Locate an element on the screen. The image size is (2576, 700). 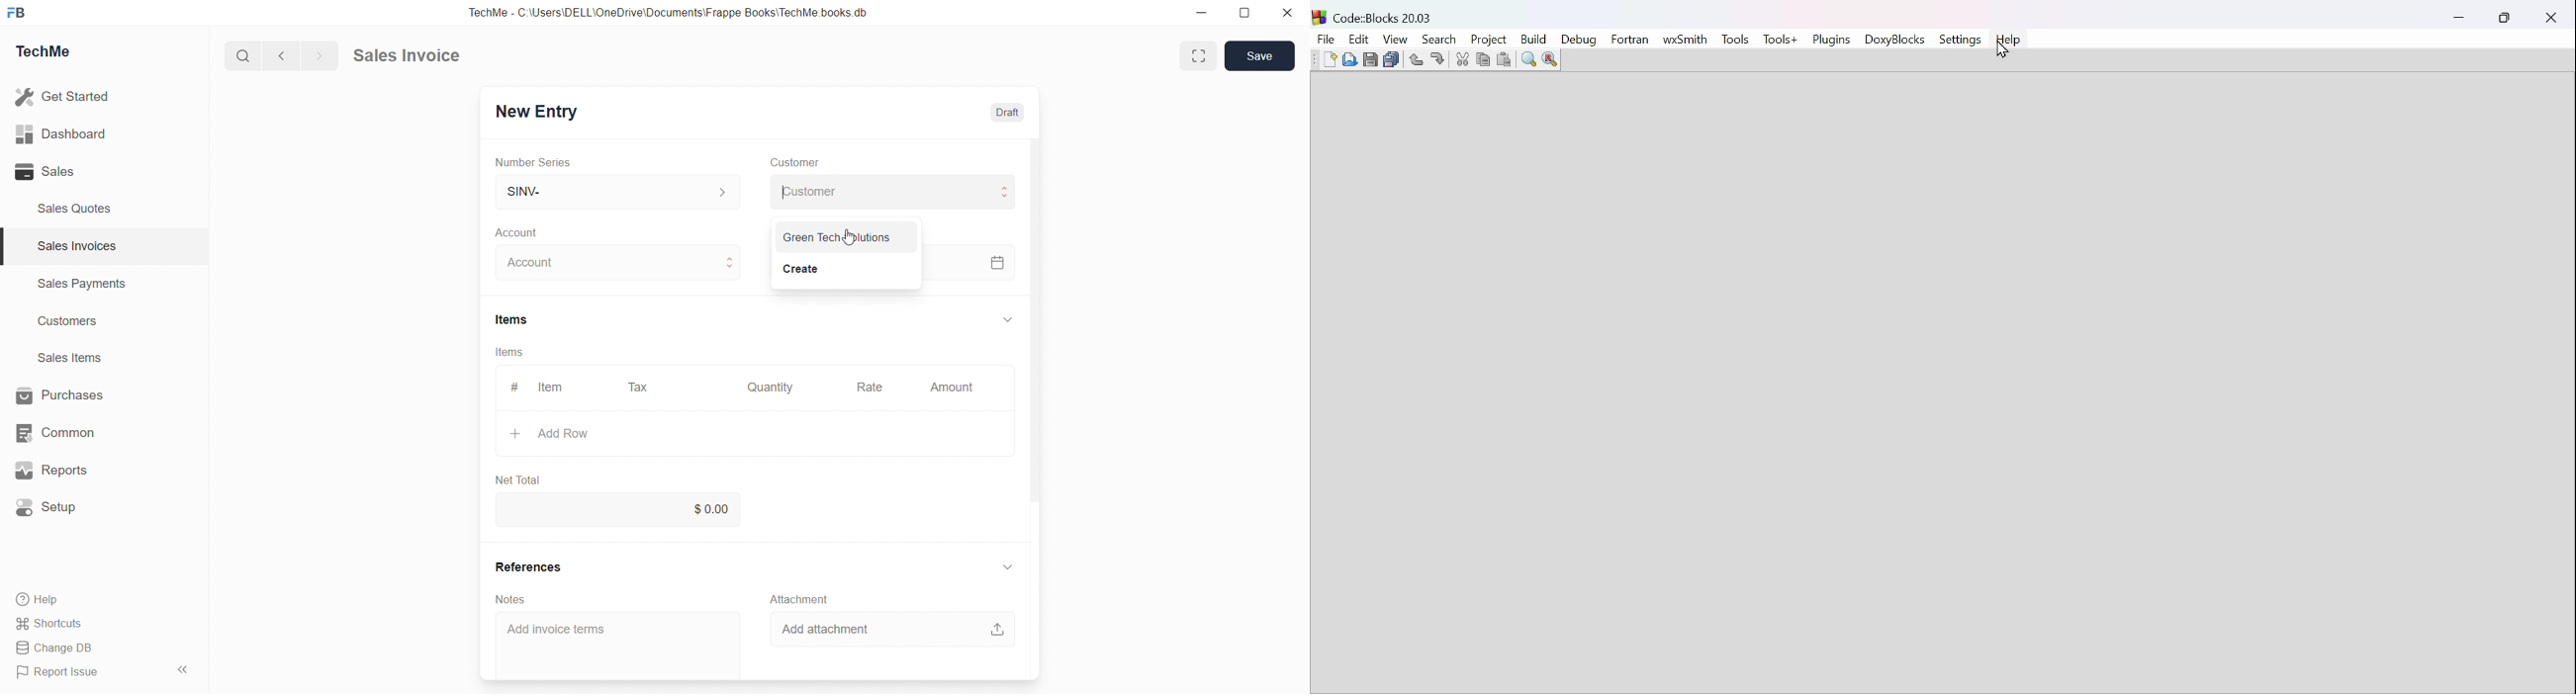
Add attachment is located at coordinates (824, 629).